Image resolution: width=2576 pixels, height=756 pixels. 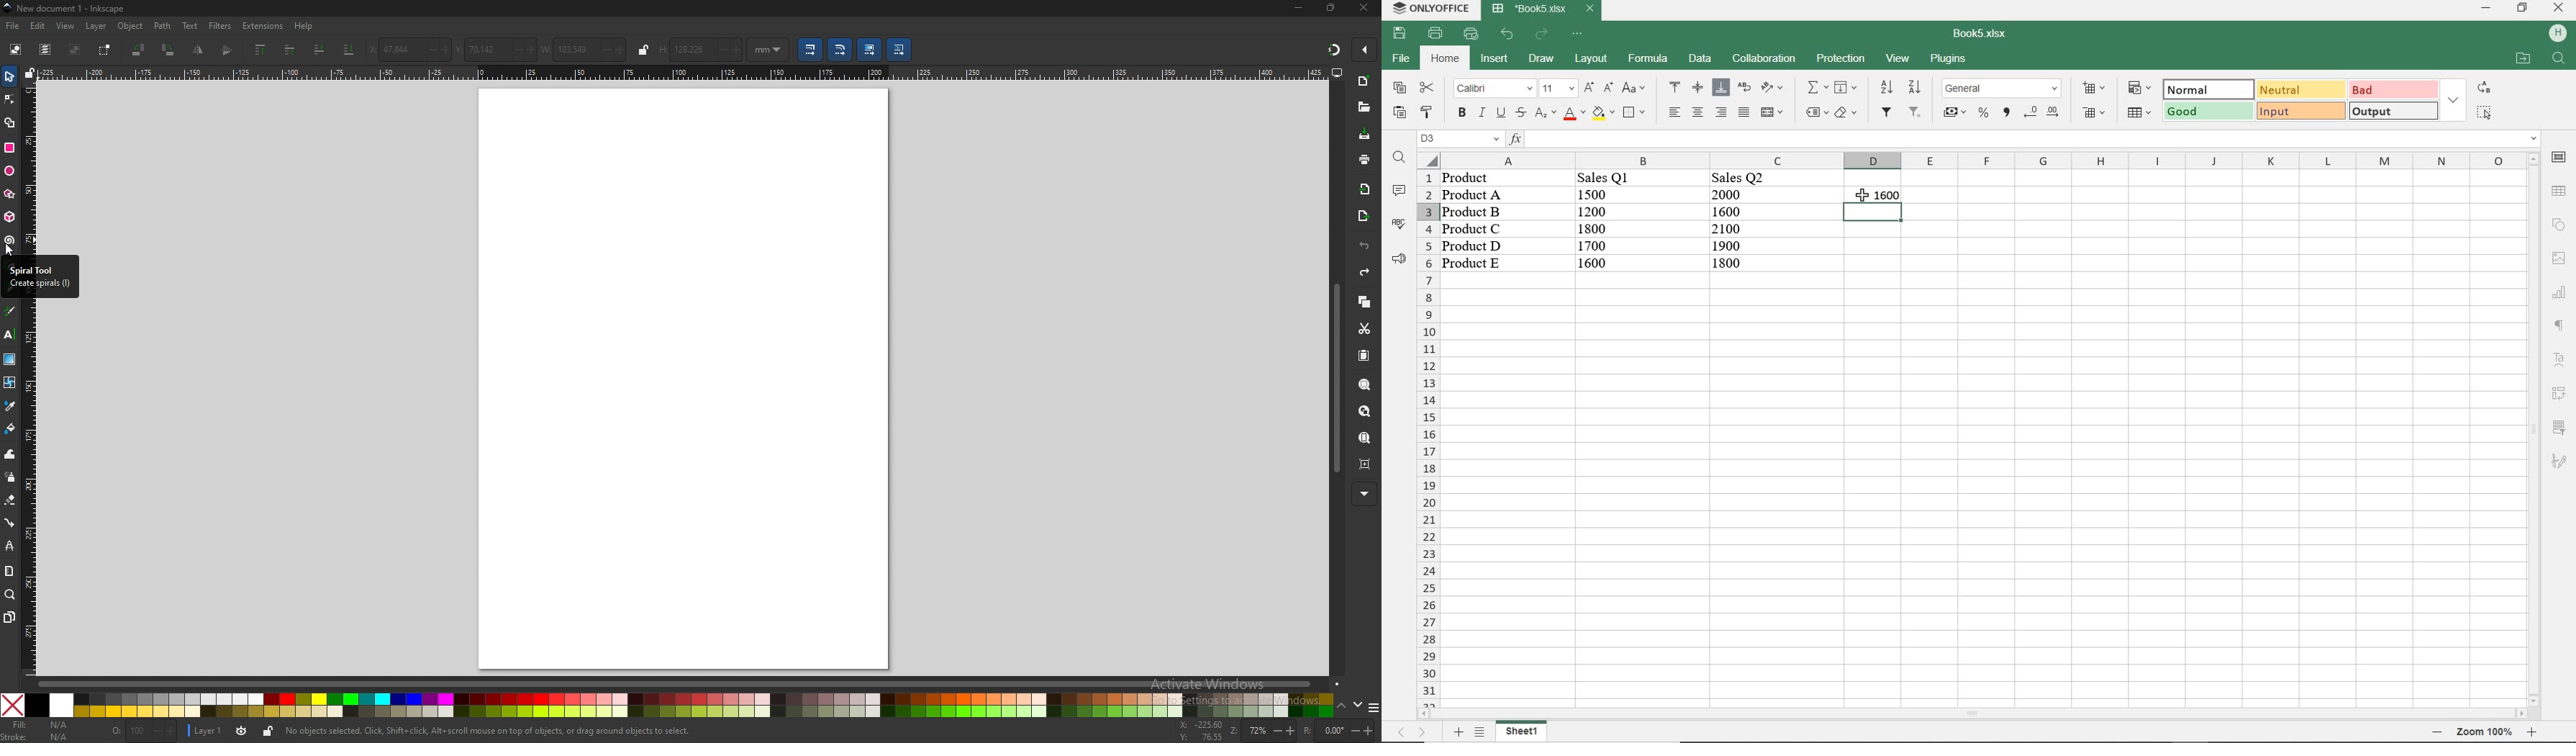 What do you see at coordinates (1472, 33) in the screenshot?
I see `quick print` at bounding box center [1472, 33].